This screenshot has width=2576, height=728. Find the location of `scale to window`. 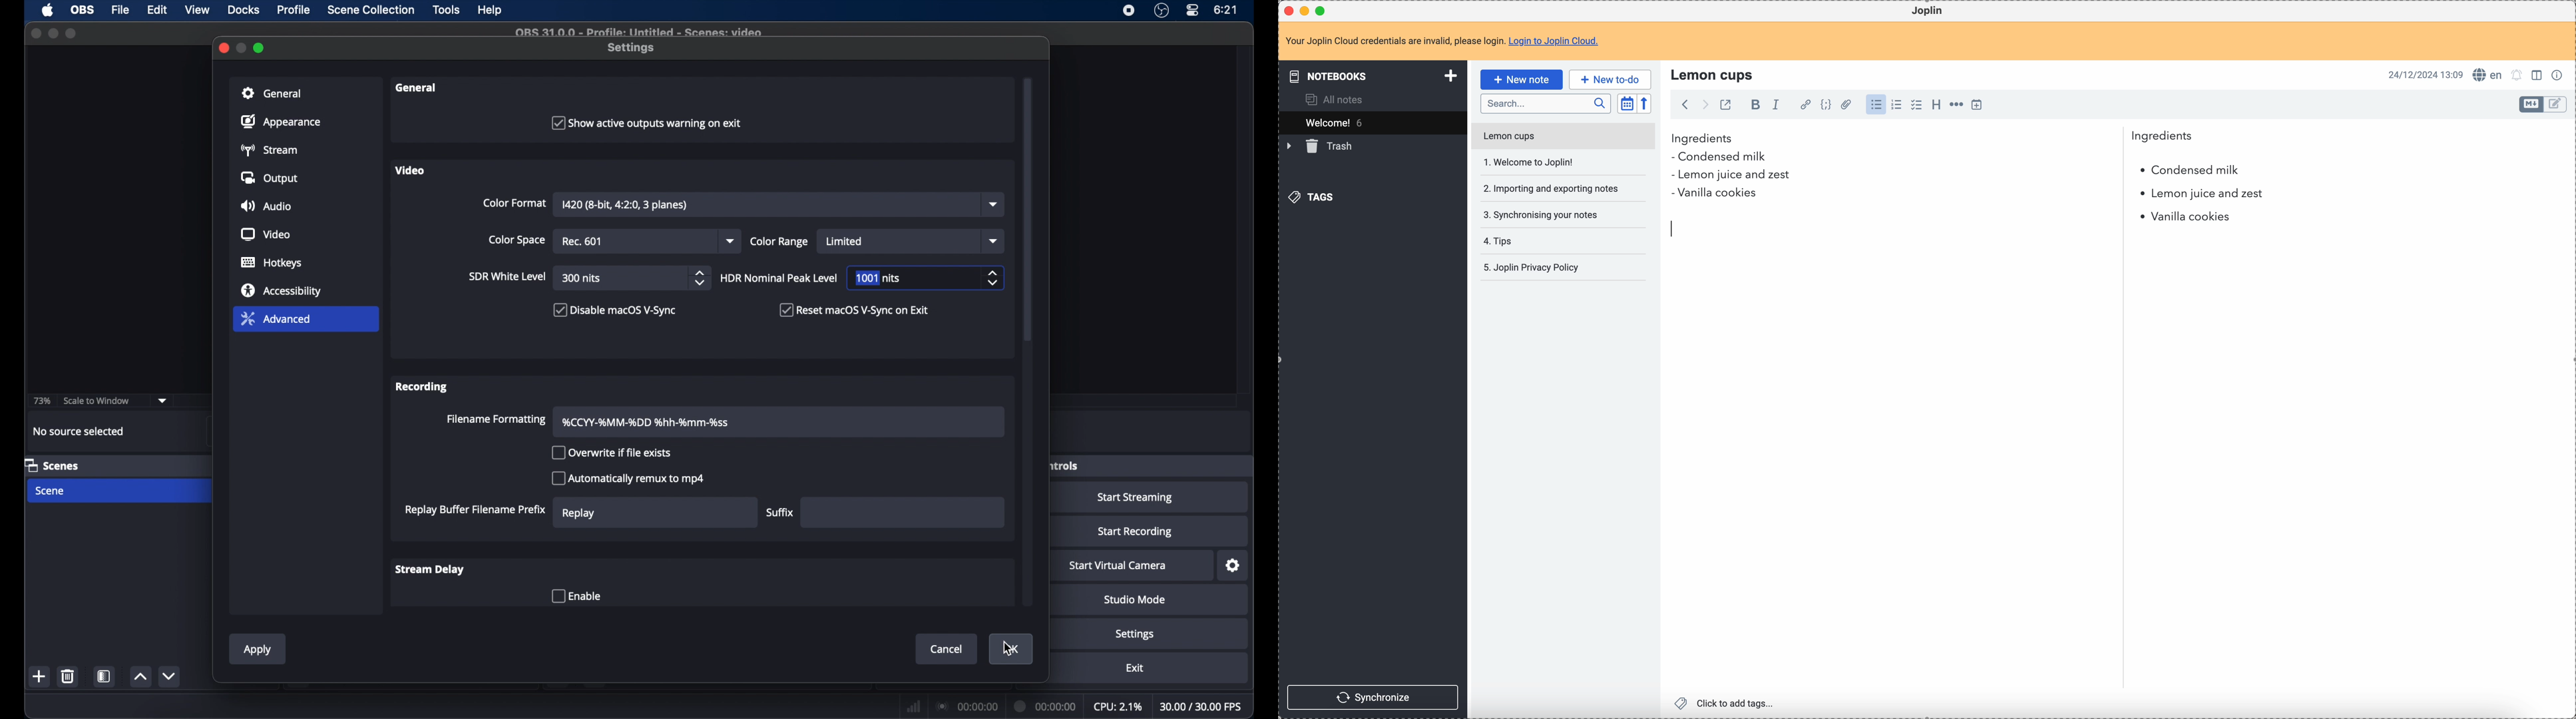

scale to window is located at coordinates (97, 399).